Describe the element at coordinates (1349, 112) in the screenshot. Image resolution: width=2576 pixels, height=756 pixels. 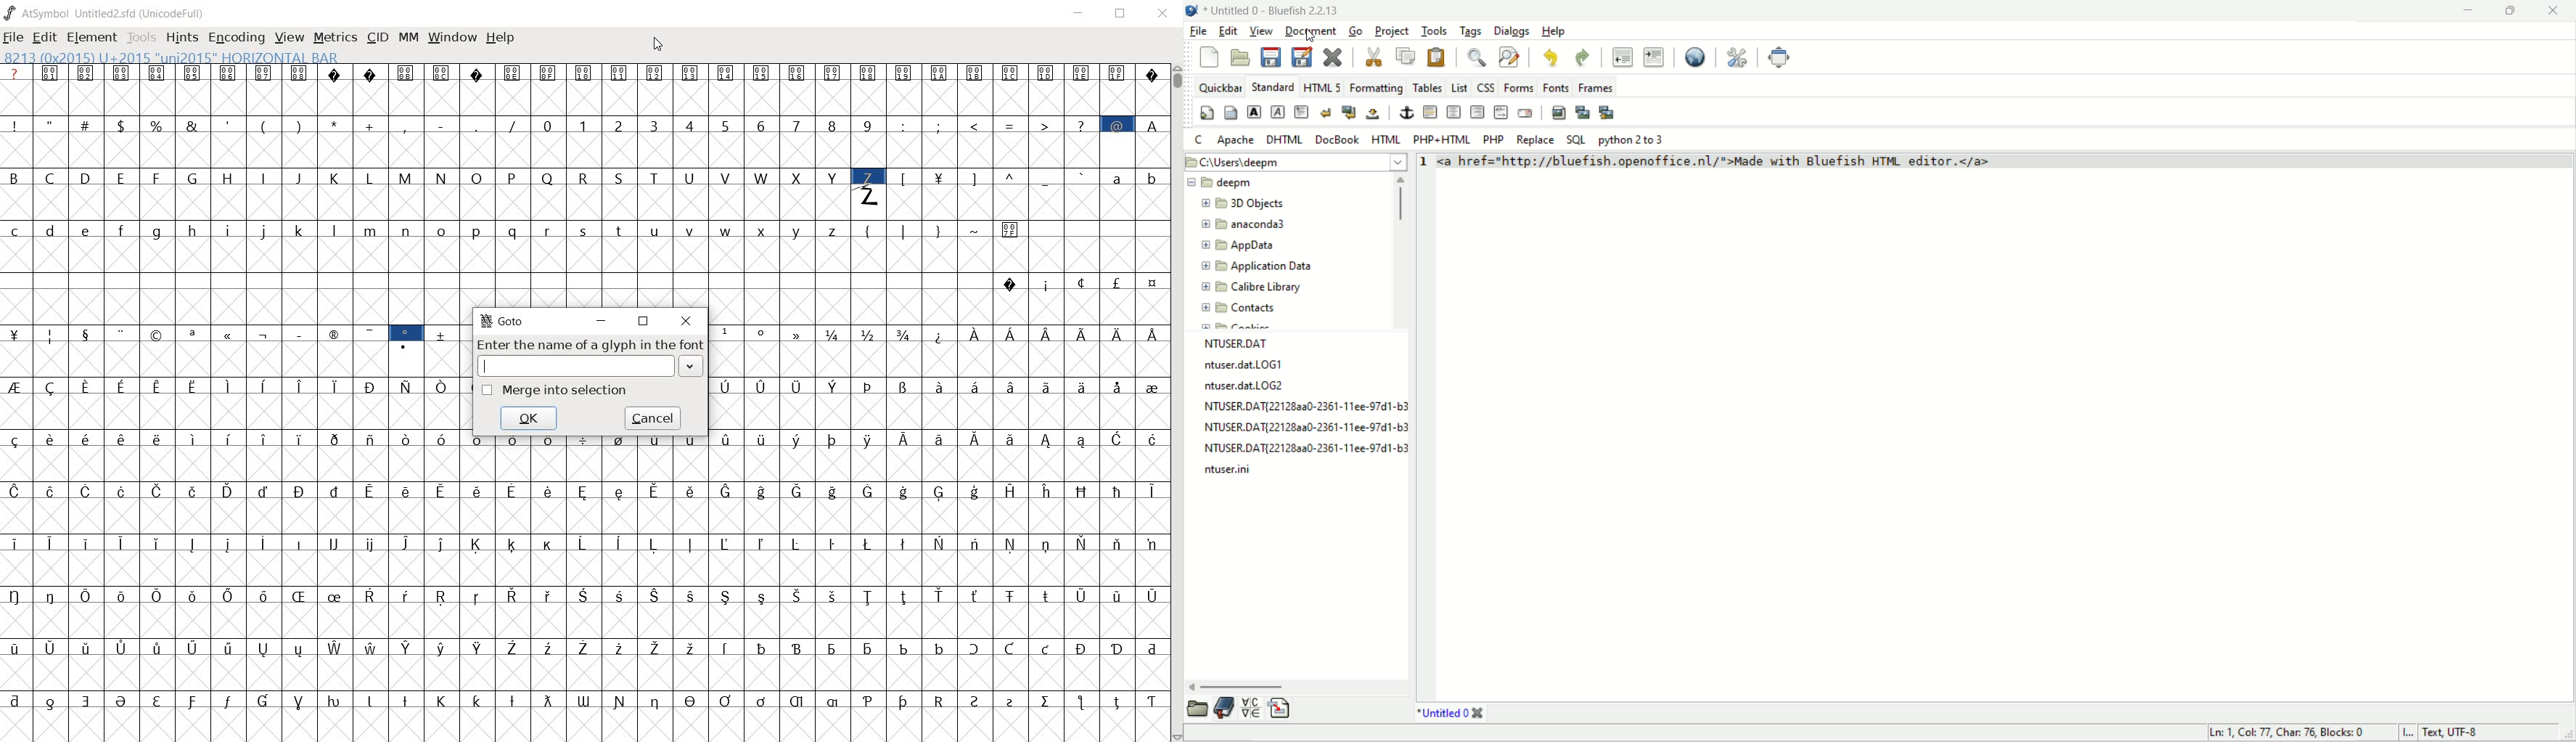
I see `break and clear` at that location.